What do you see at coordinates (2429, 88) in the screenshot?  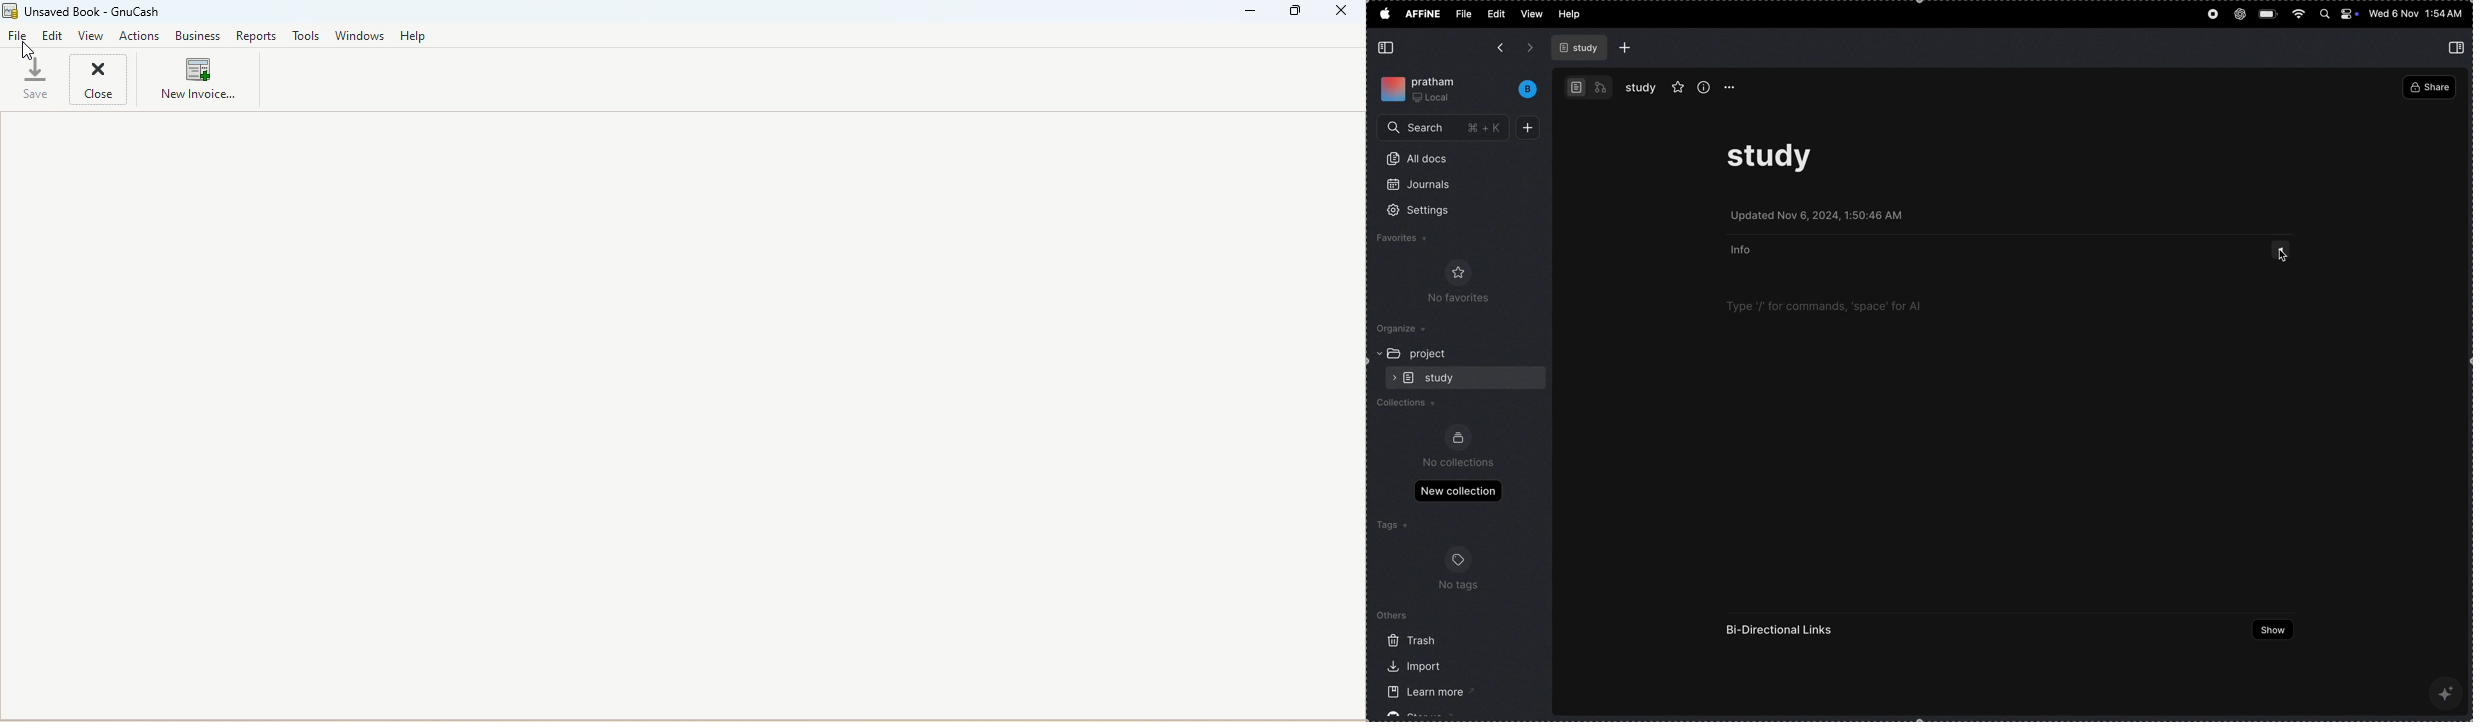 I see `share` at bounding box center [2429, 88].